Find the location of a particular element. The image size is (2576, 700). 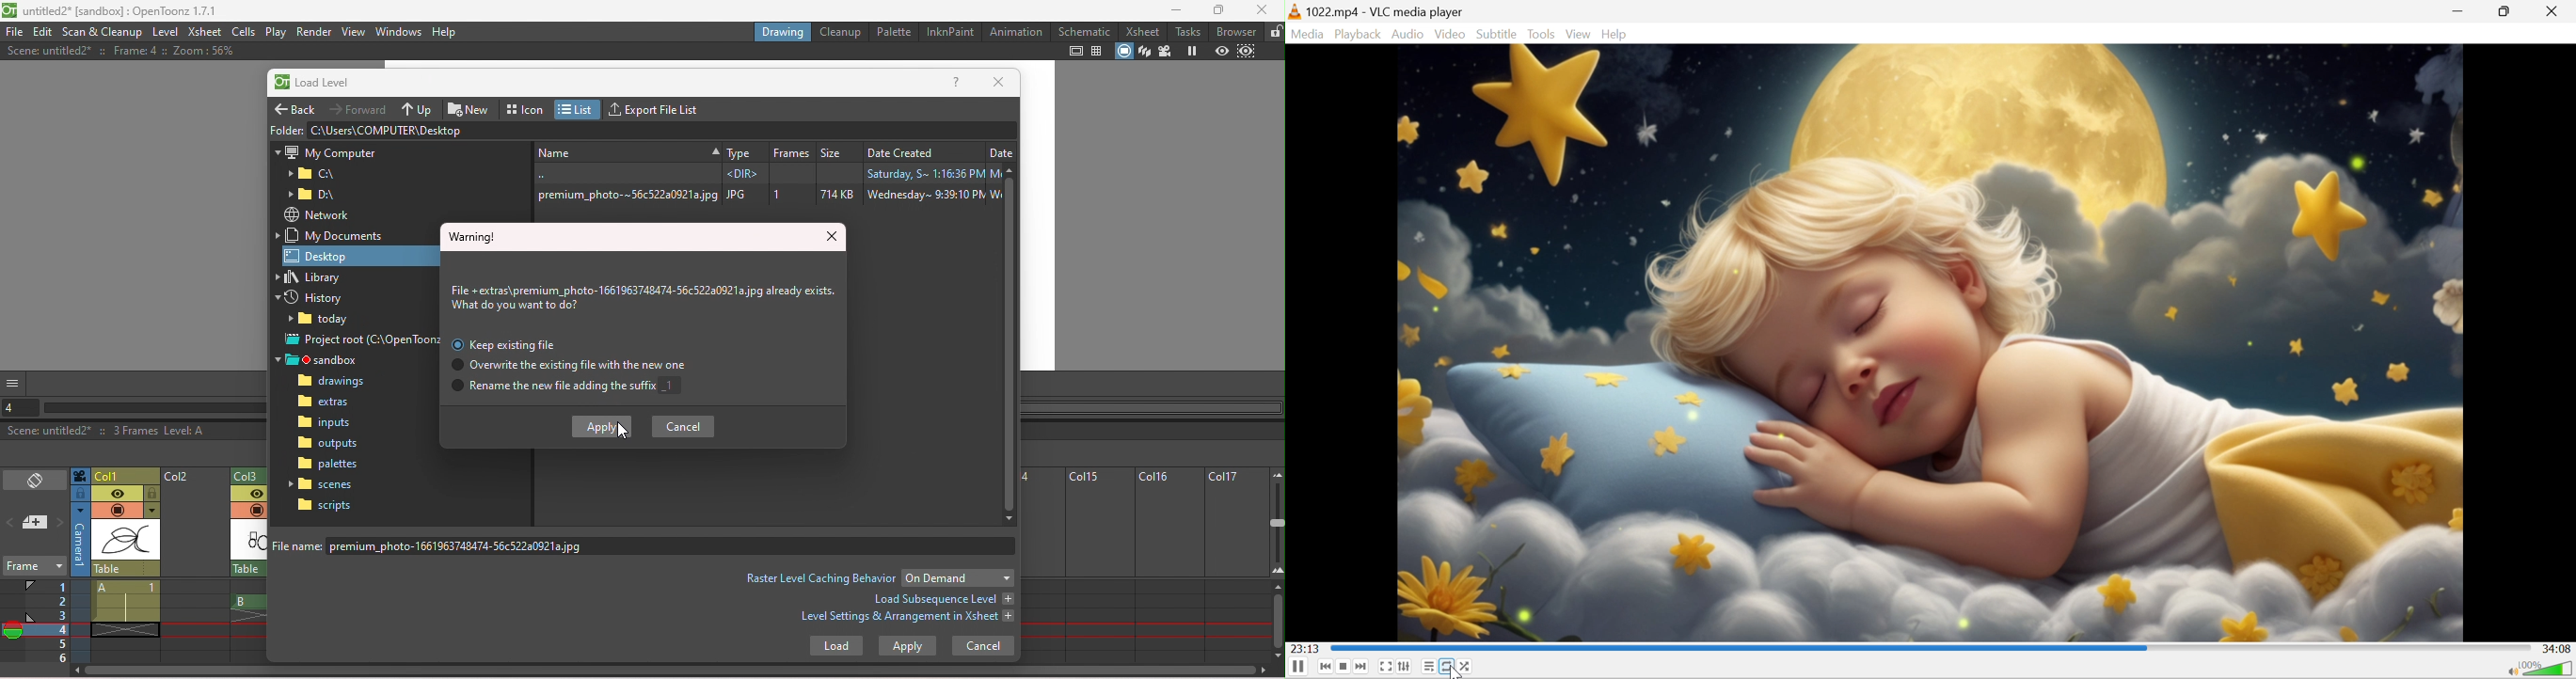

History is located at coordinates (317, 299).